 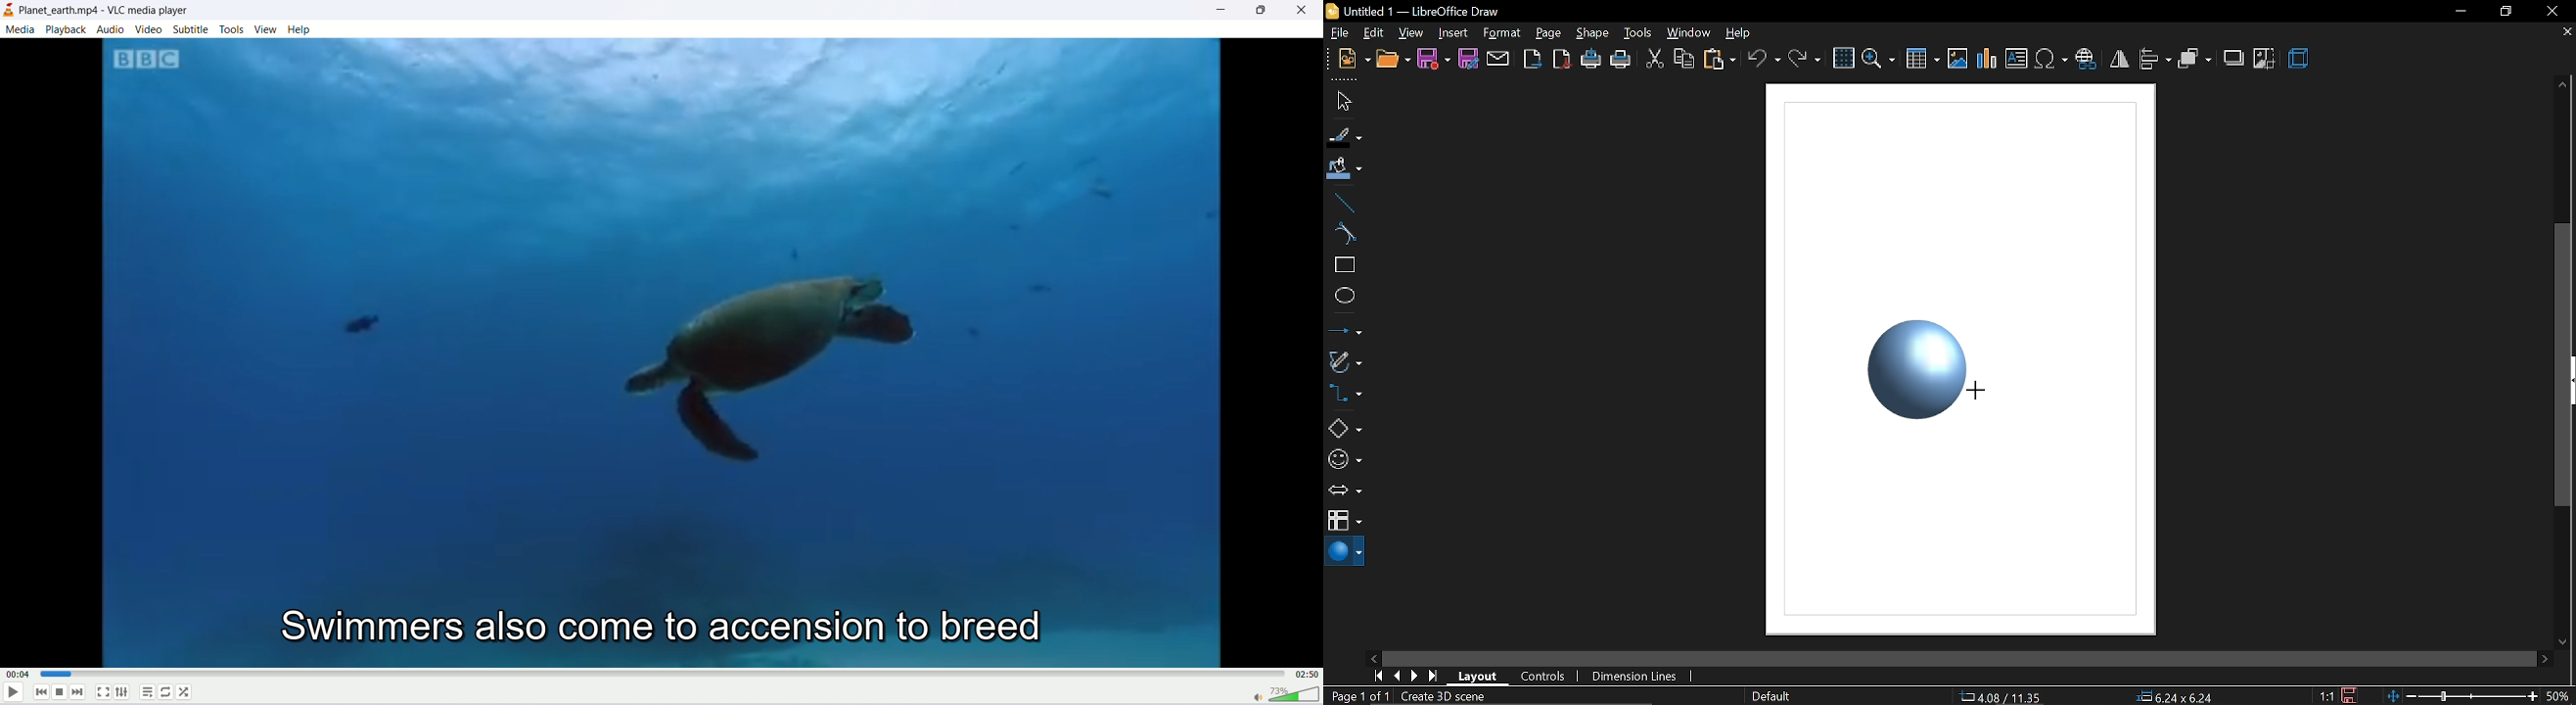 What do you see at coordinates (147, 30) in the screenshot?
I see `video` at bounding box center [147, 30].